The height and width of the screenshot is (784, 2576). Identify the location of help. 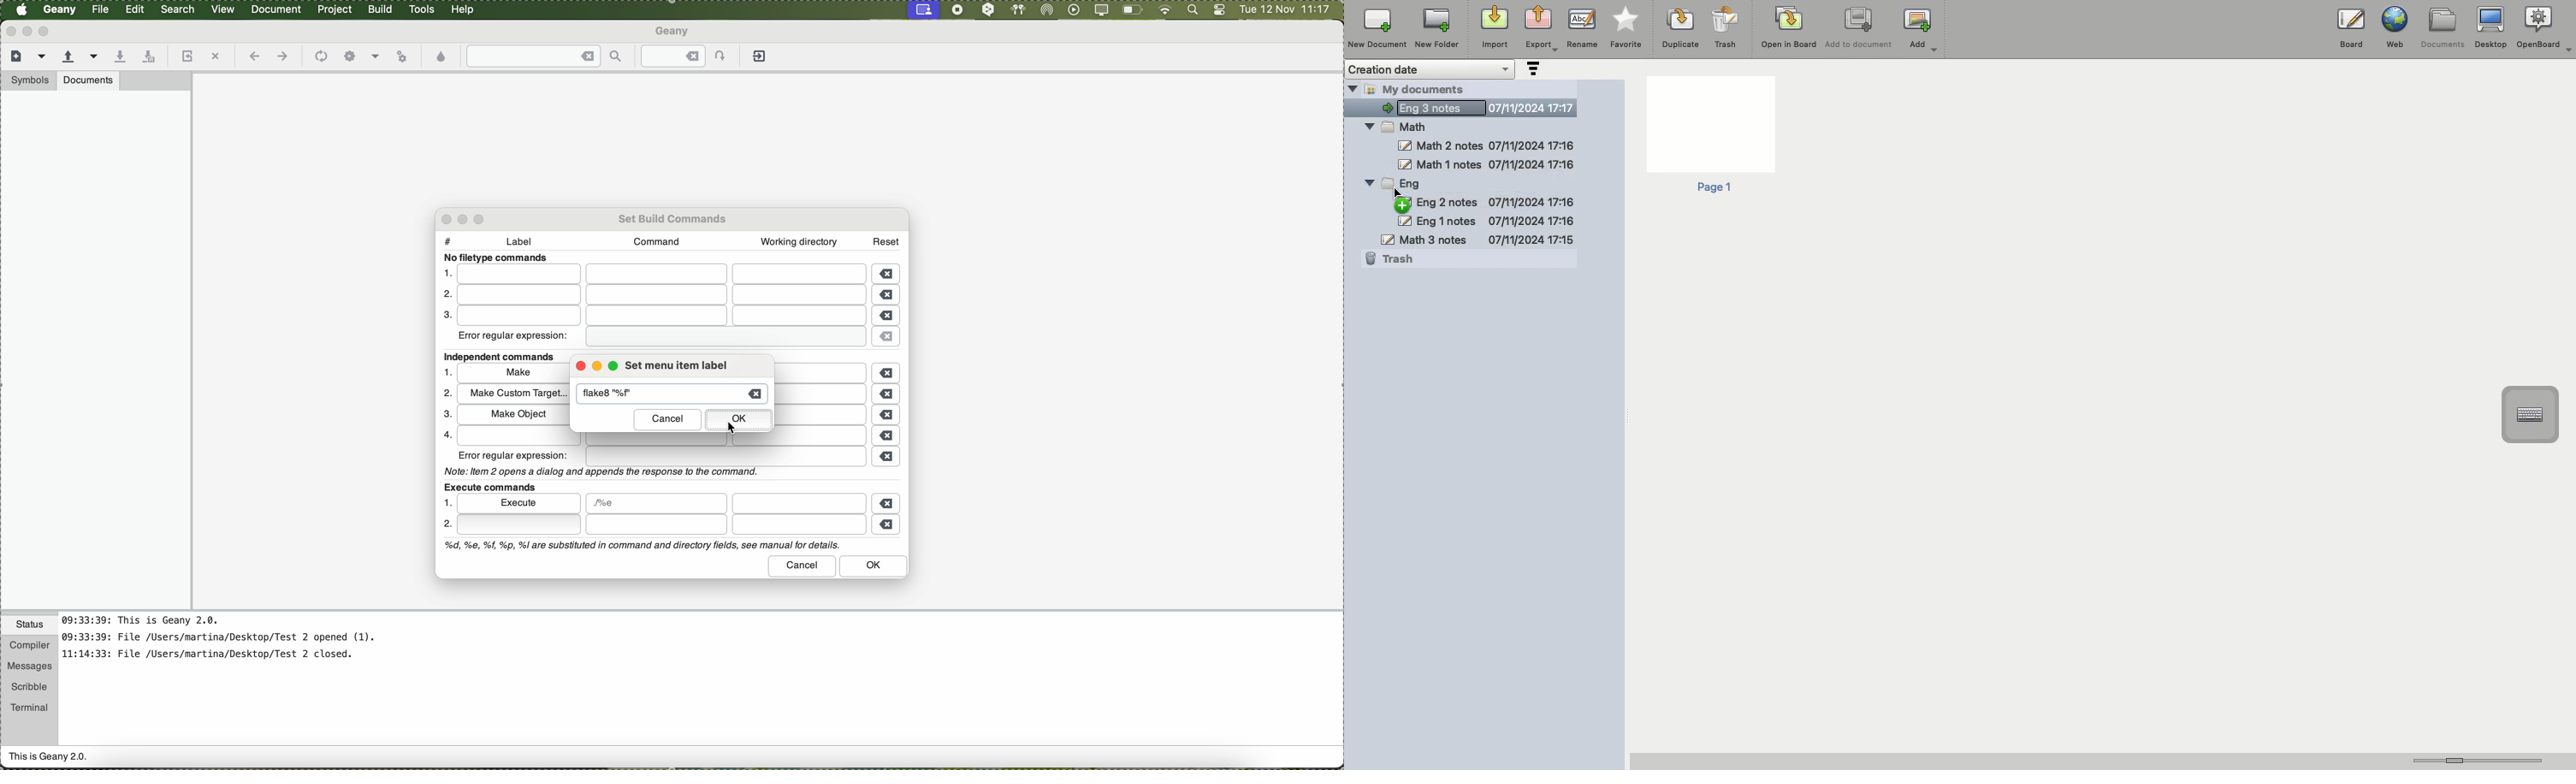
(464, 10).